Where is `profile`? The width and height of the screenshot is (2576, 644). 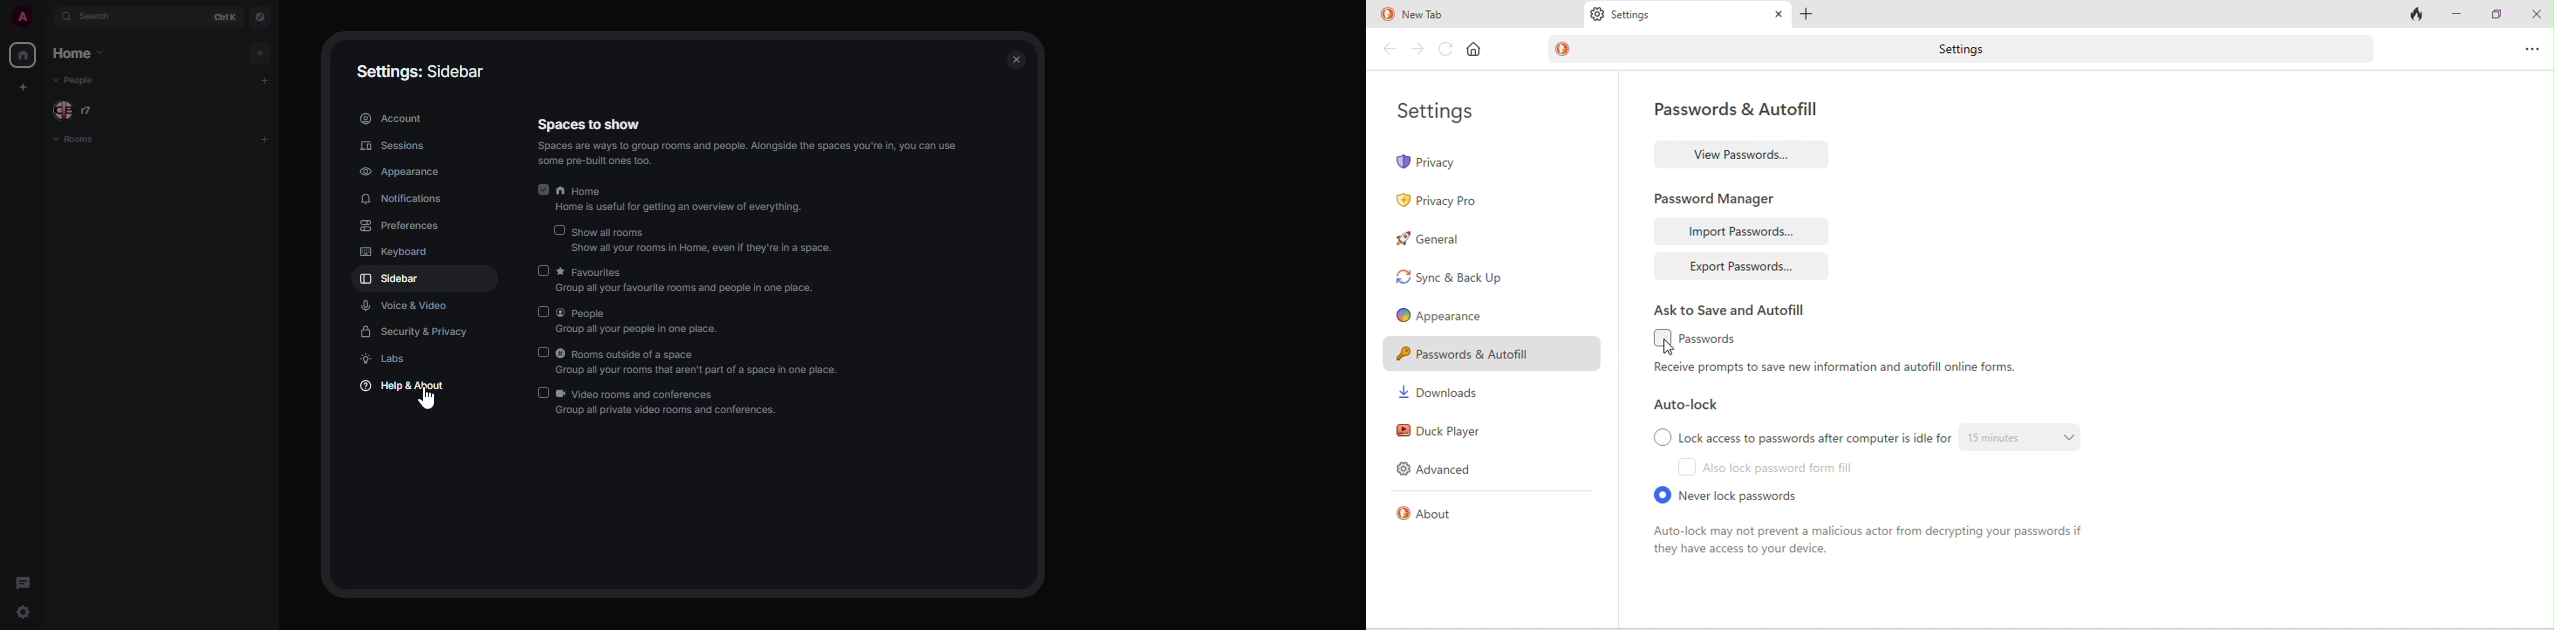
profile is located at coordinates (25, 16).